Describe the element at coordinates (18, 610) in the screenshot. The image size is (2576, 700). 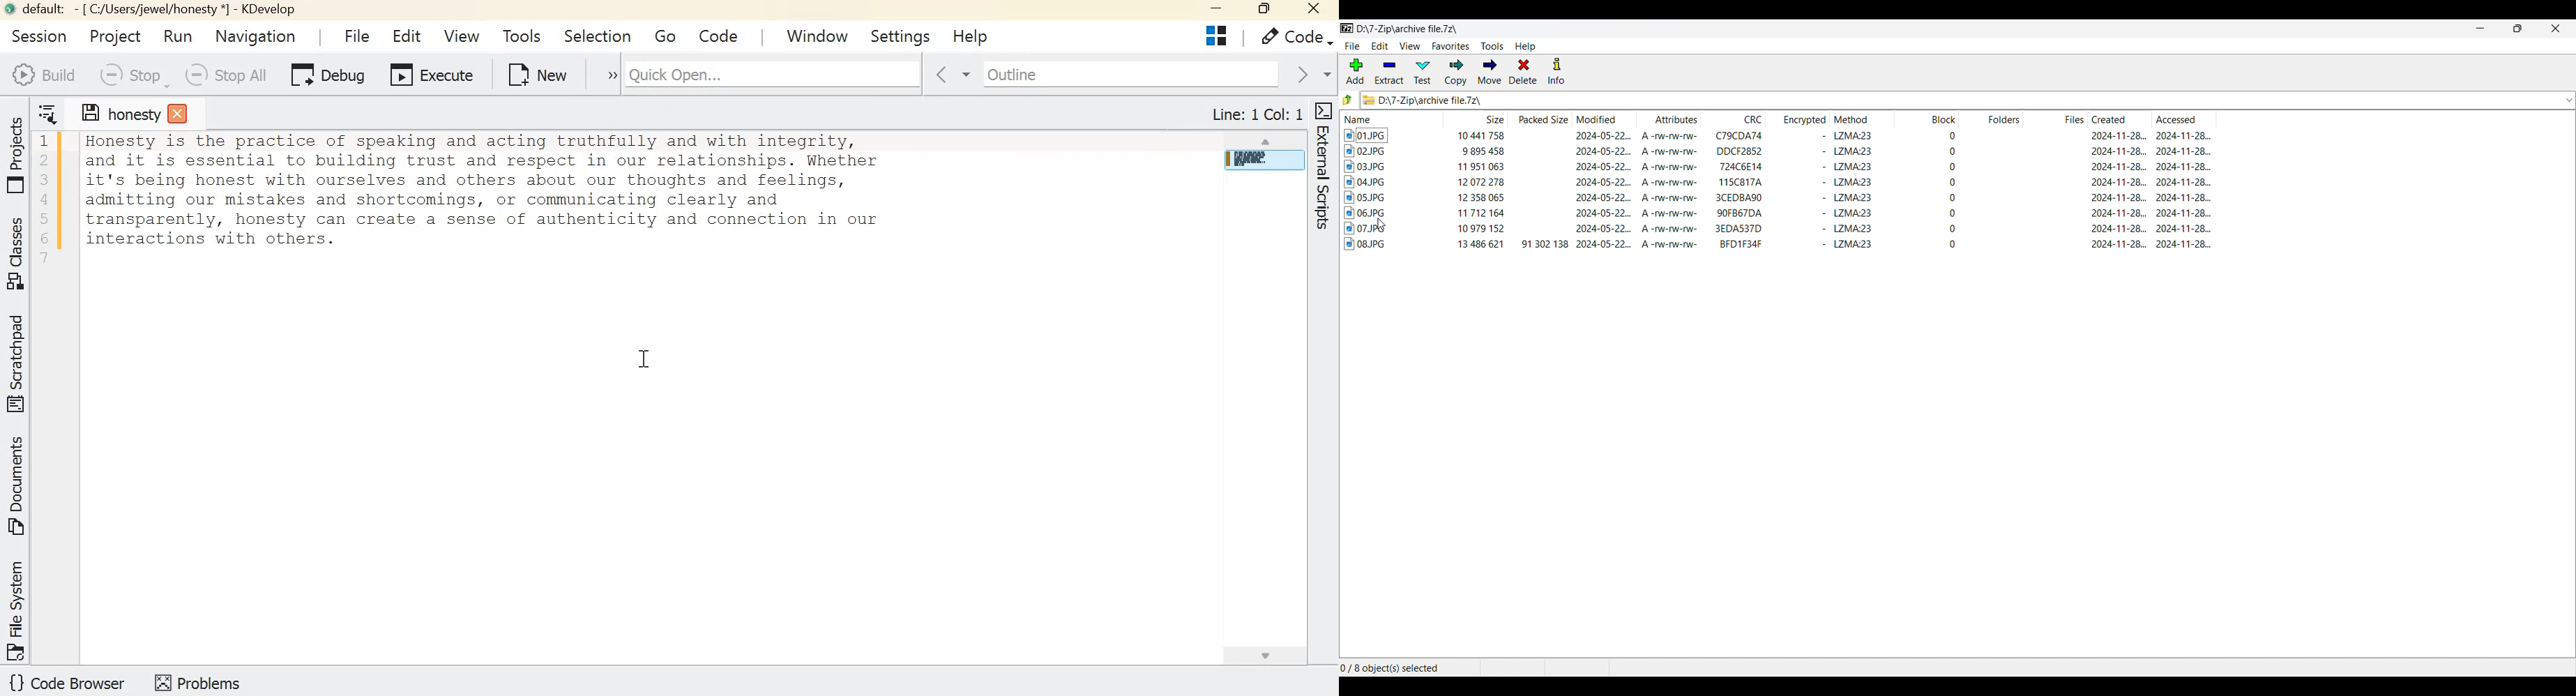
I see `Toggle 'File system' tool view` at that location.